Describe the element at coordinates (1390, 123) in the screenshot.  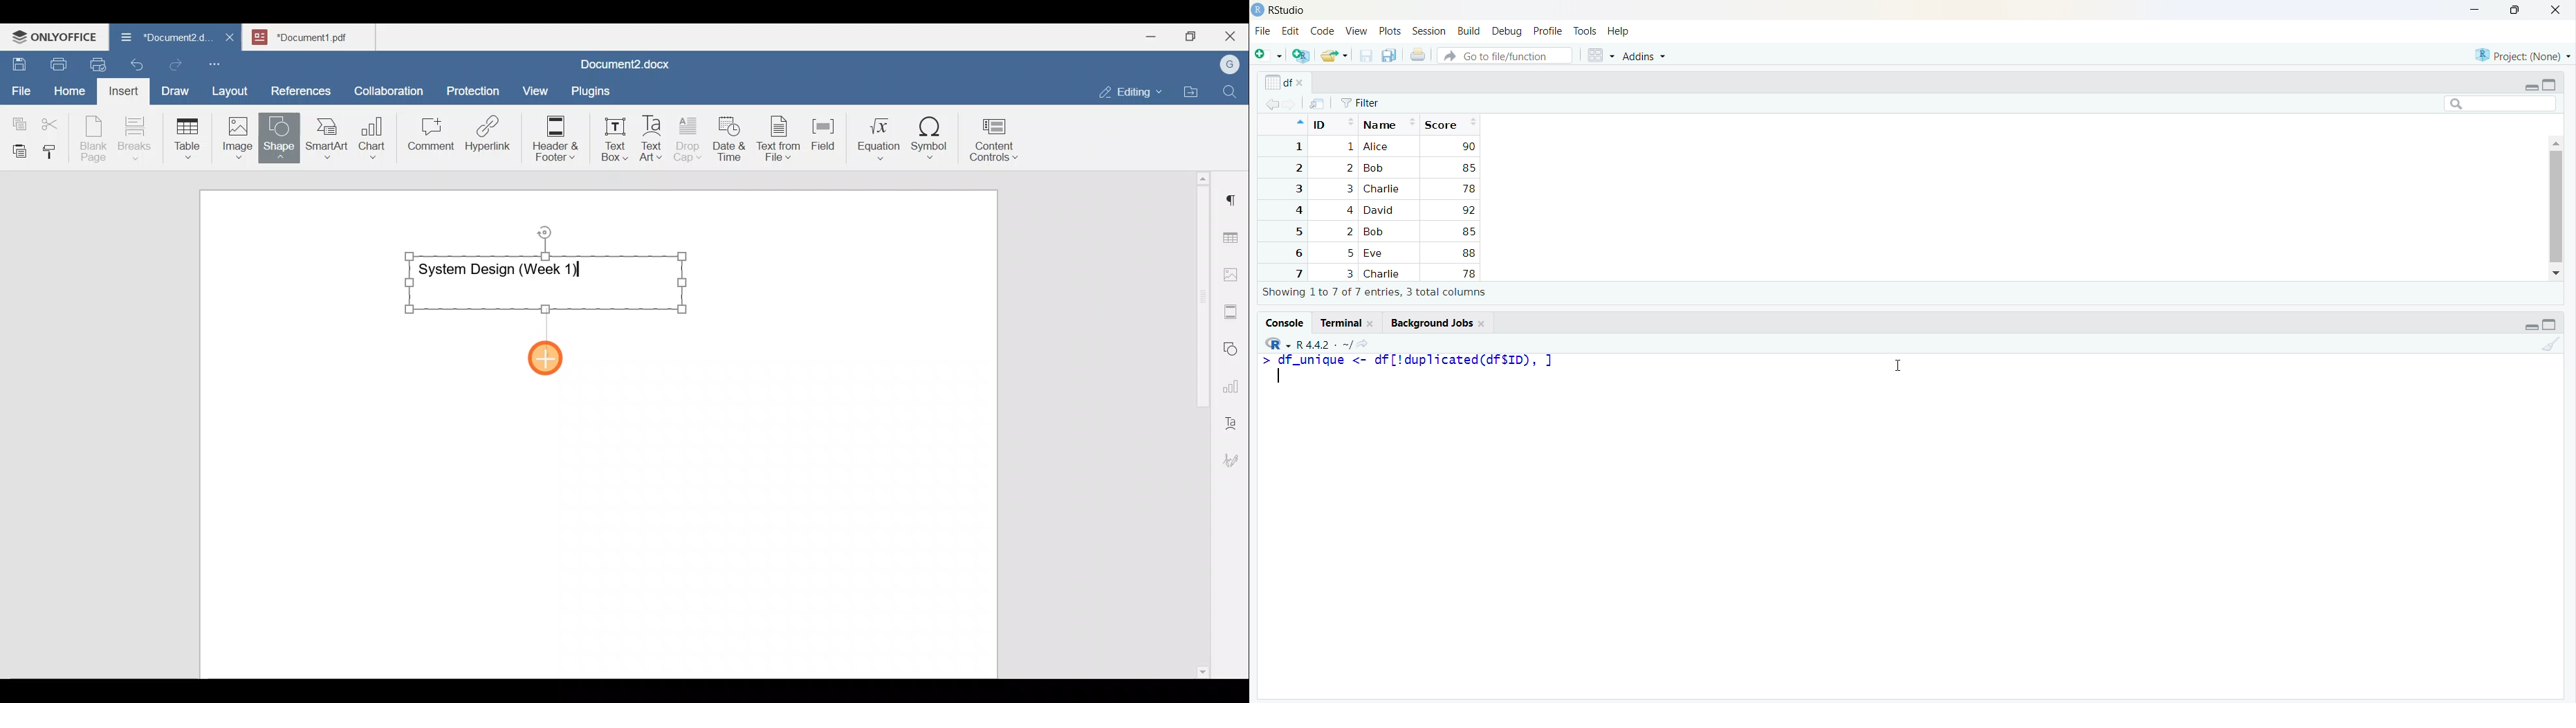
I see `Name` at that location.